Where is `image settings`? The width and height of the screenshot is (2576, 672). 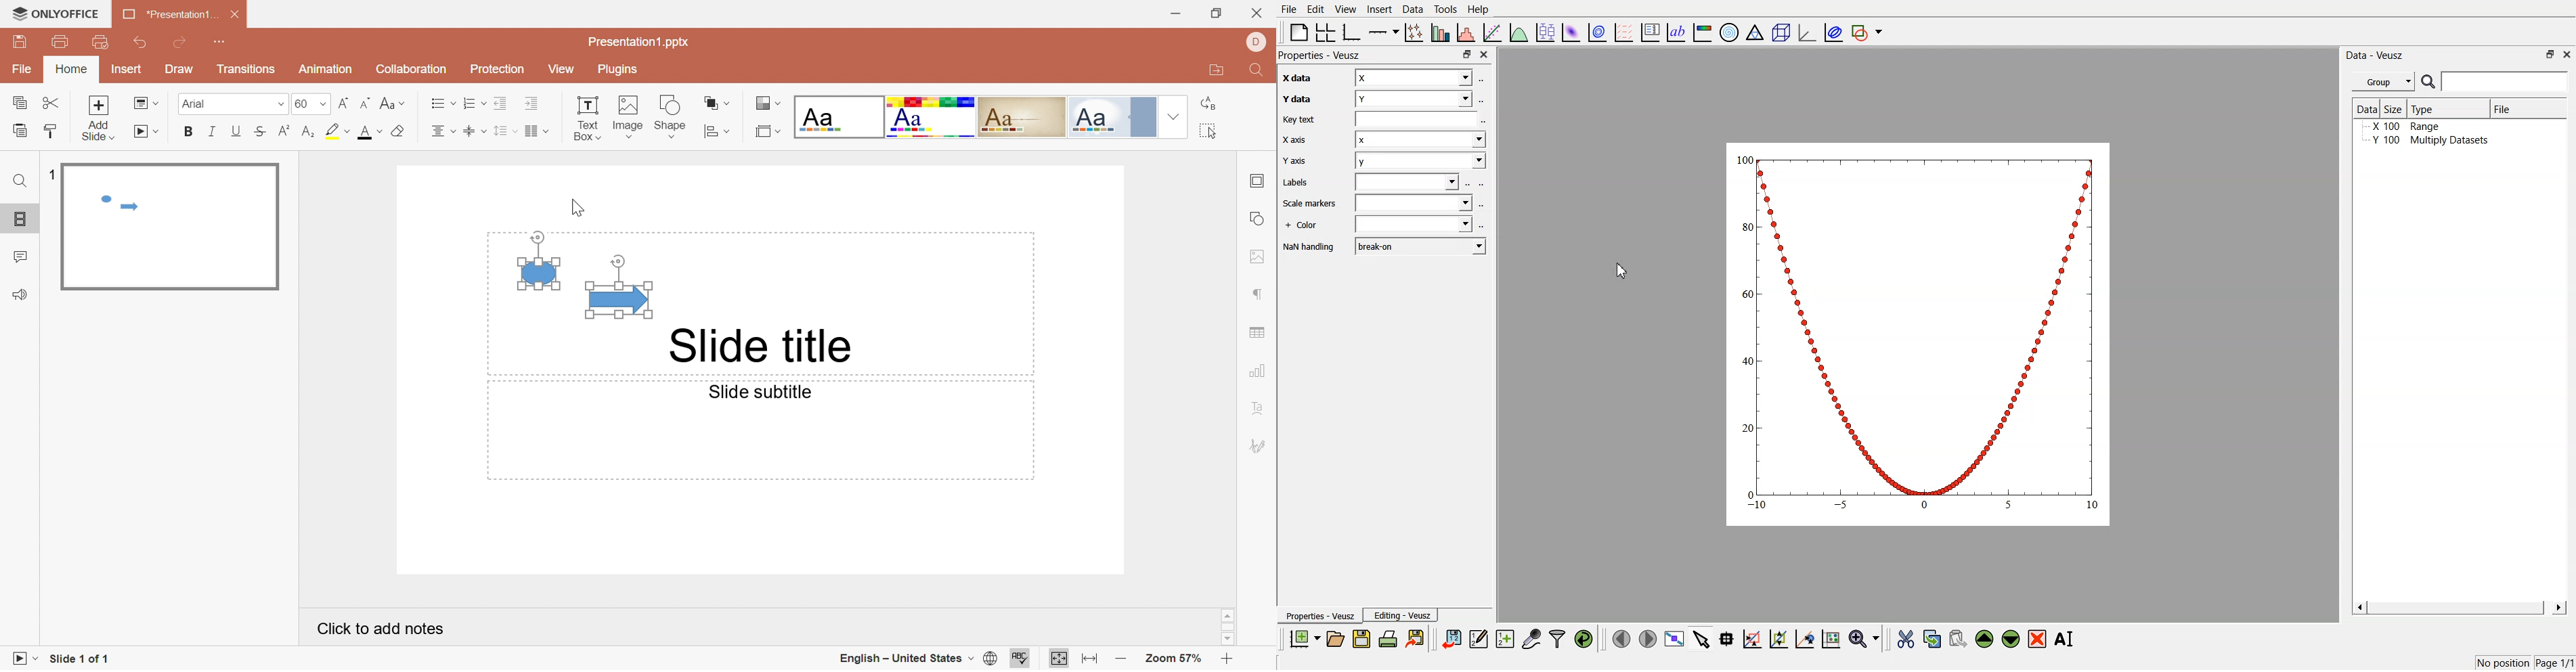
image settings is located at coordinates (1258, 255).